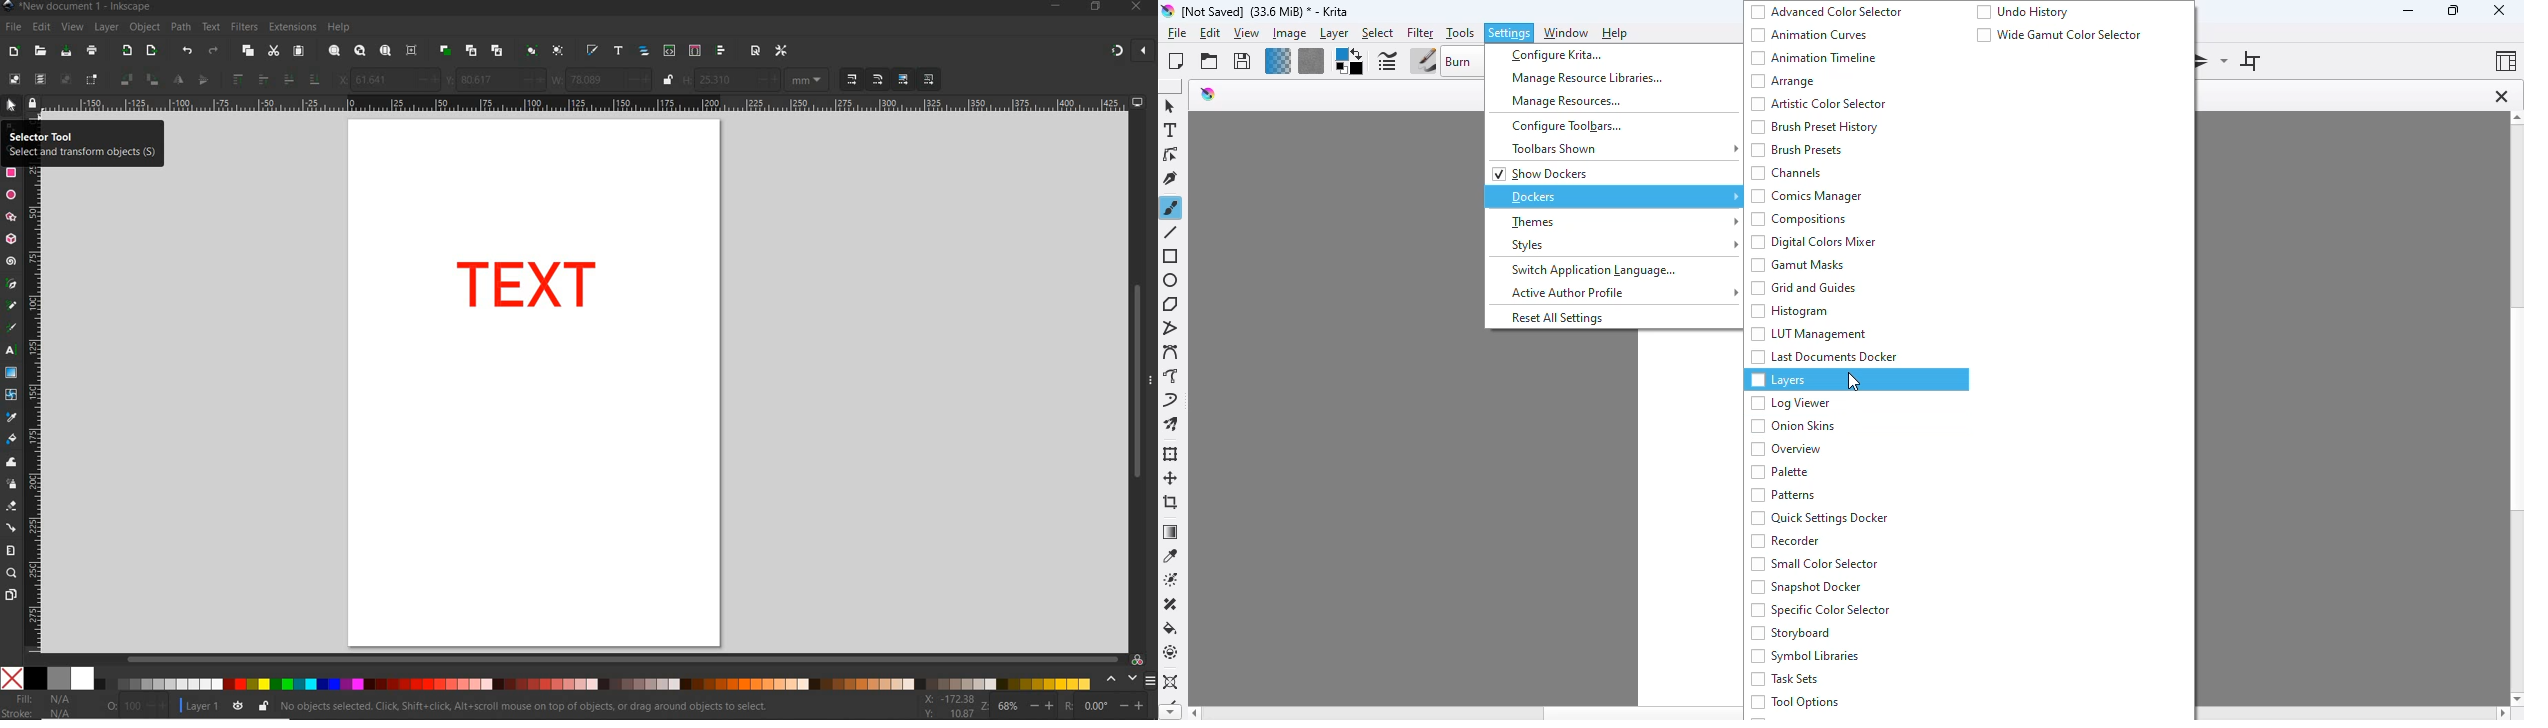 The width and height of the screenshot is (2548, 728). I want to click on object flip, so click(189, 80).